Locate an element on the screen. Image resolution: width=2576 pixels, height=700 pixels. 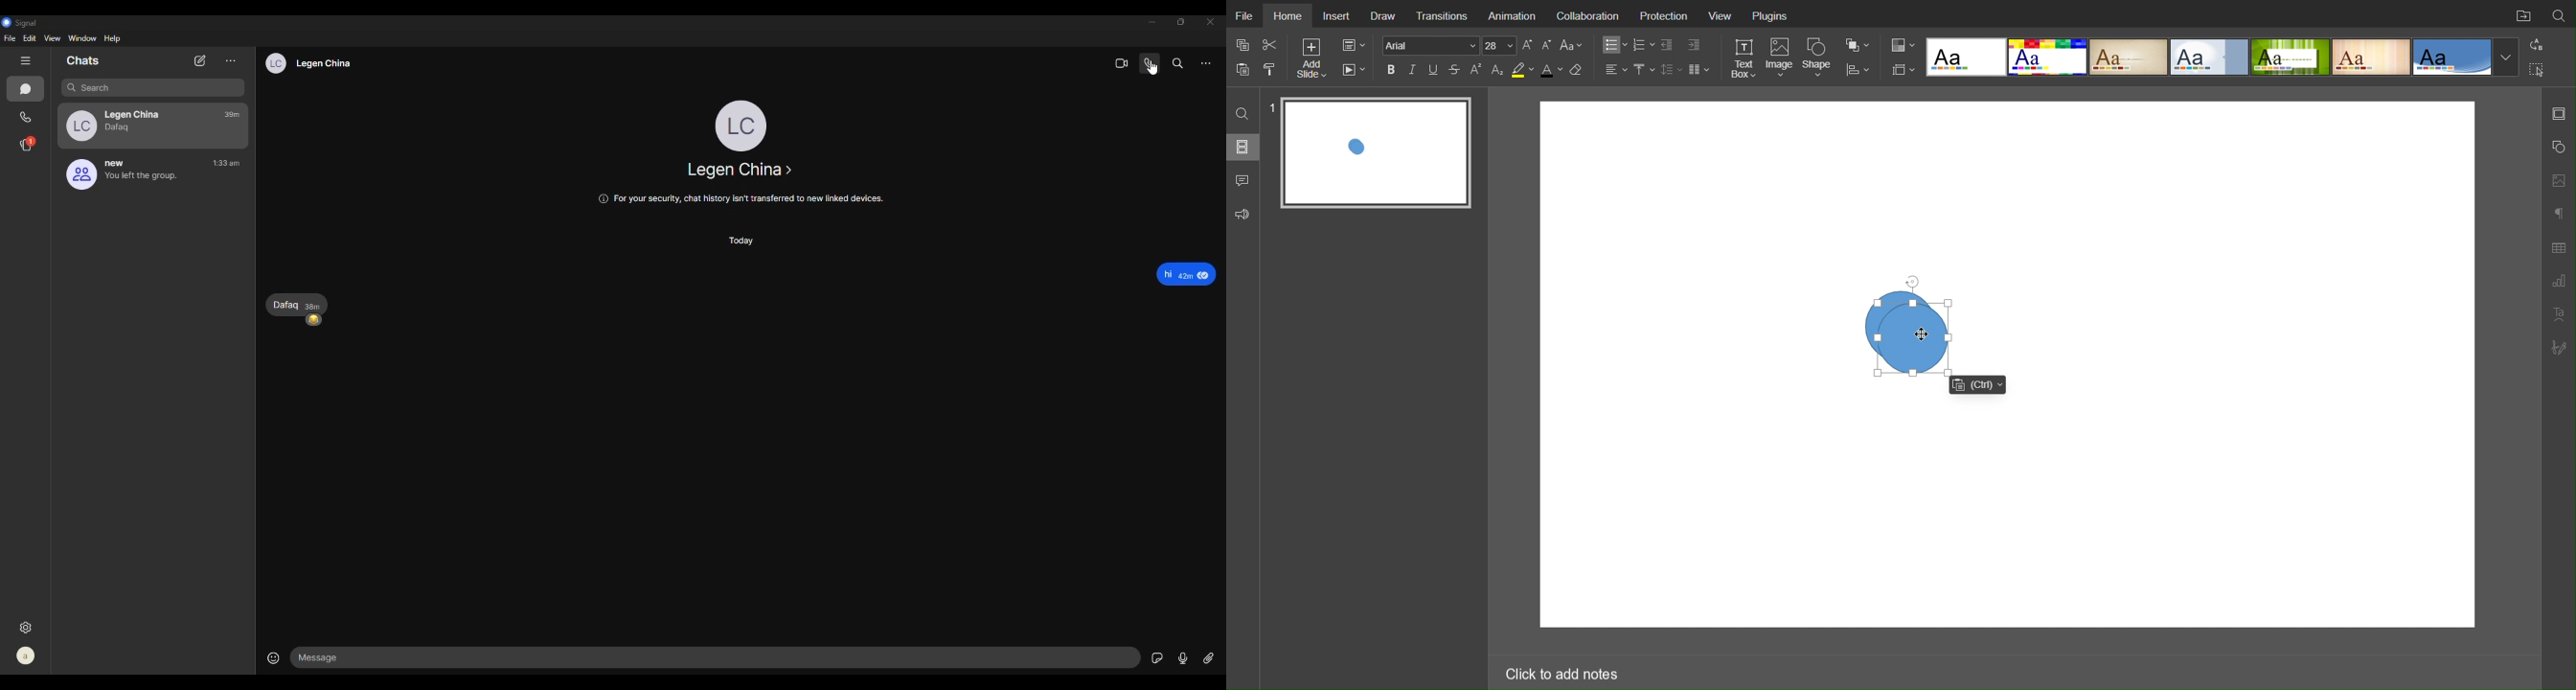
Number List is located at coordinates (1643, 45).